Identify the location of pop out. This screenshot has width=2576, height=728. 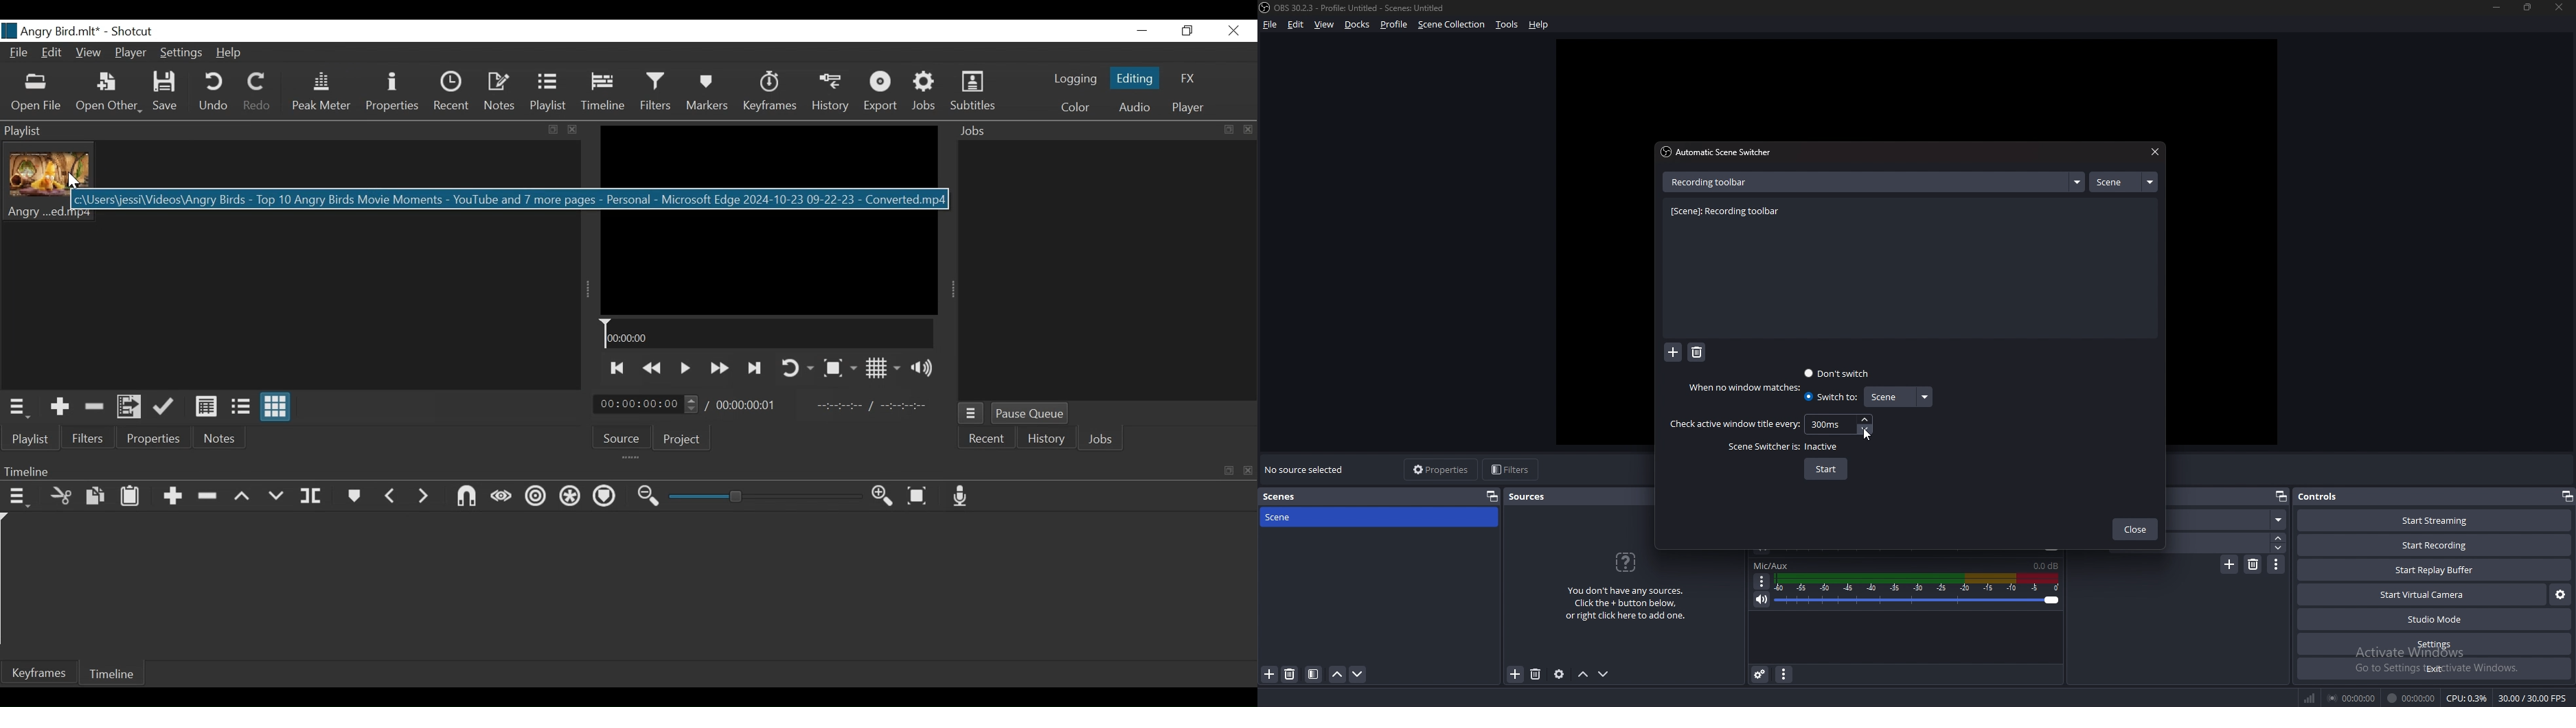
(2566, 496).